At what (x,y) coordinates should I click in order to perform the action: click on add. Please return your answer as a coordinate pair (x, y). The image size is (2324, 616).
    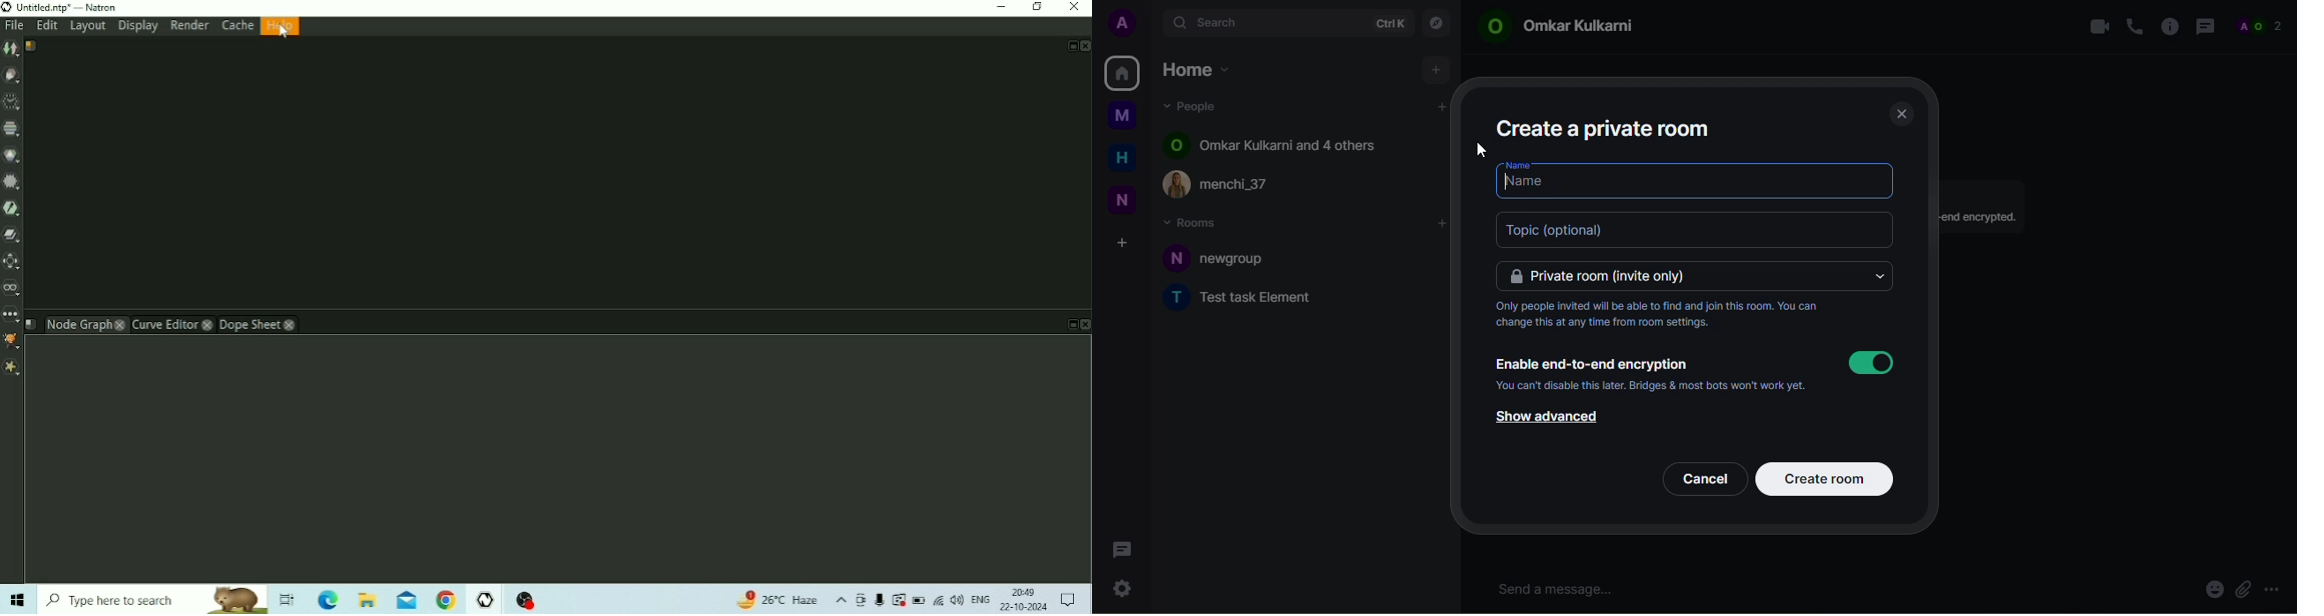
    Looking at the image, I should click on (1442, 107).